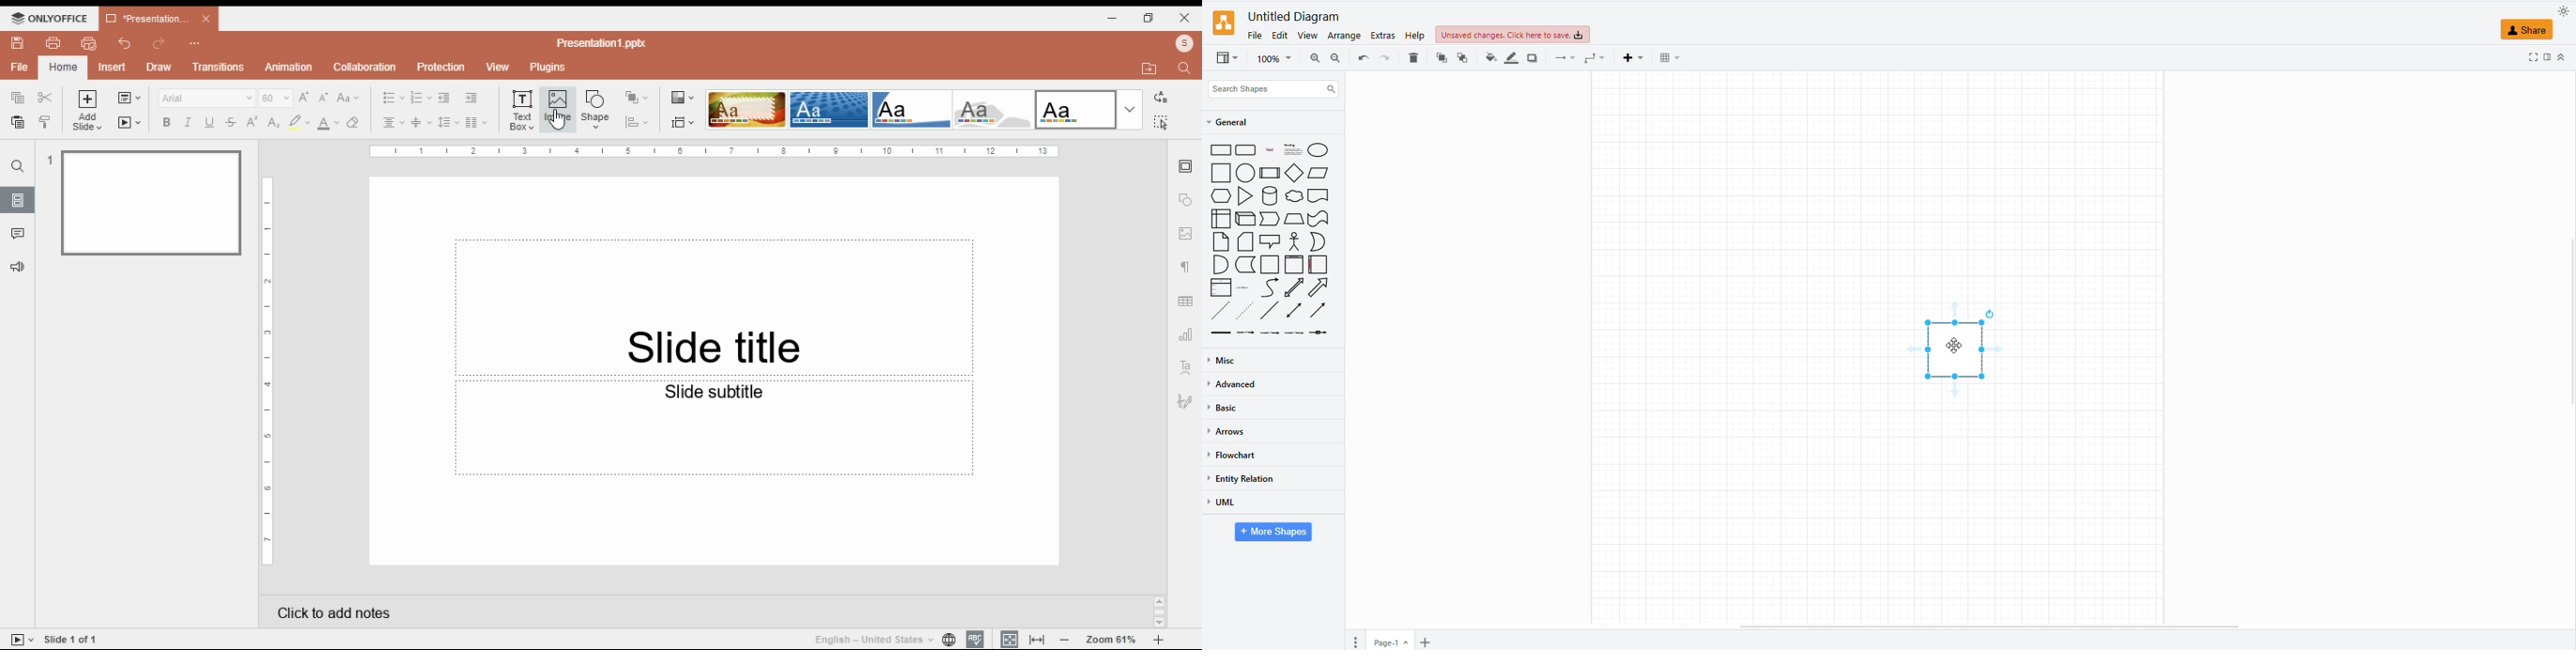 Image resolution: width=2576 pixels, height=672 pixels. Describe the element at coordinates (1224, 23) in the screenshot. I see `logo` at that location.